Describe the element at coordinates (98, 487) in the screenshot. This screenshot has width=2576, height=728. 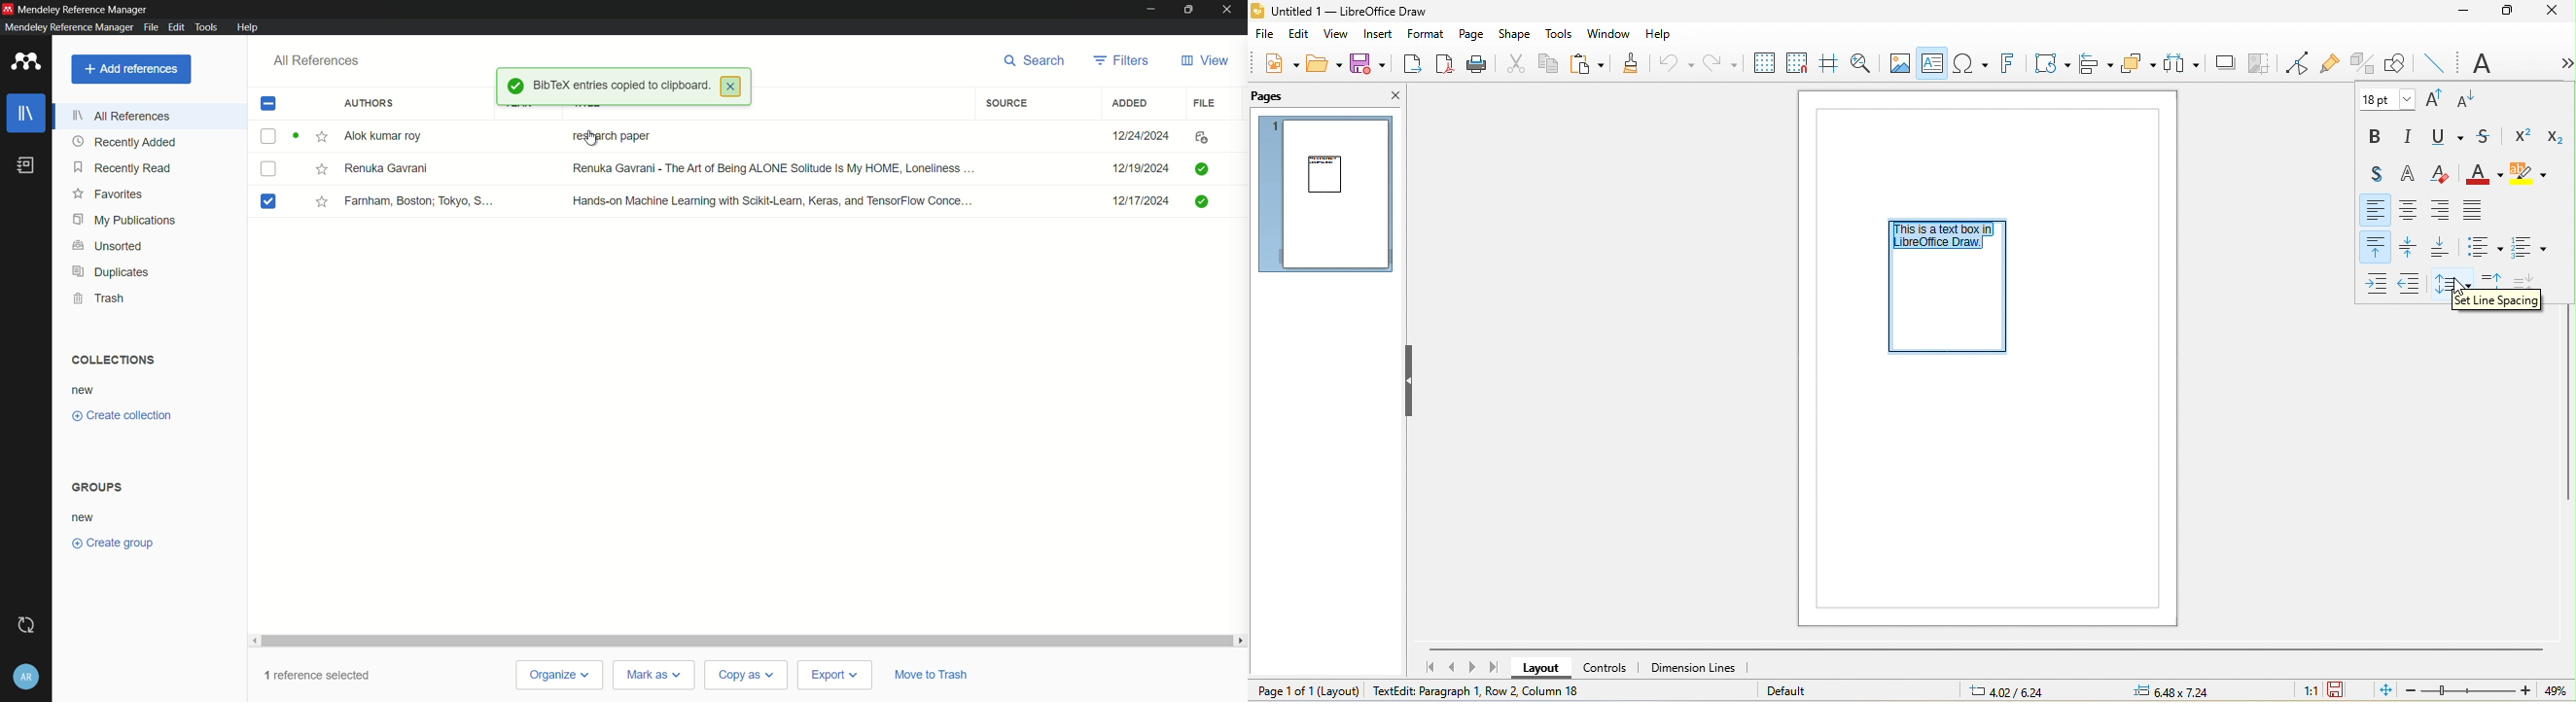
I see `groups` at that location.